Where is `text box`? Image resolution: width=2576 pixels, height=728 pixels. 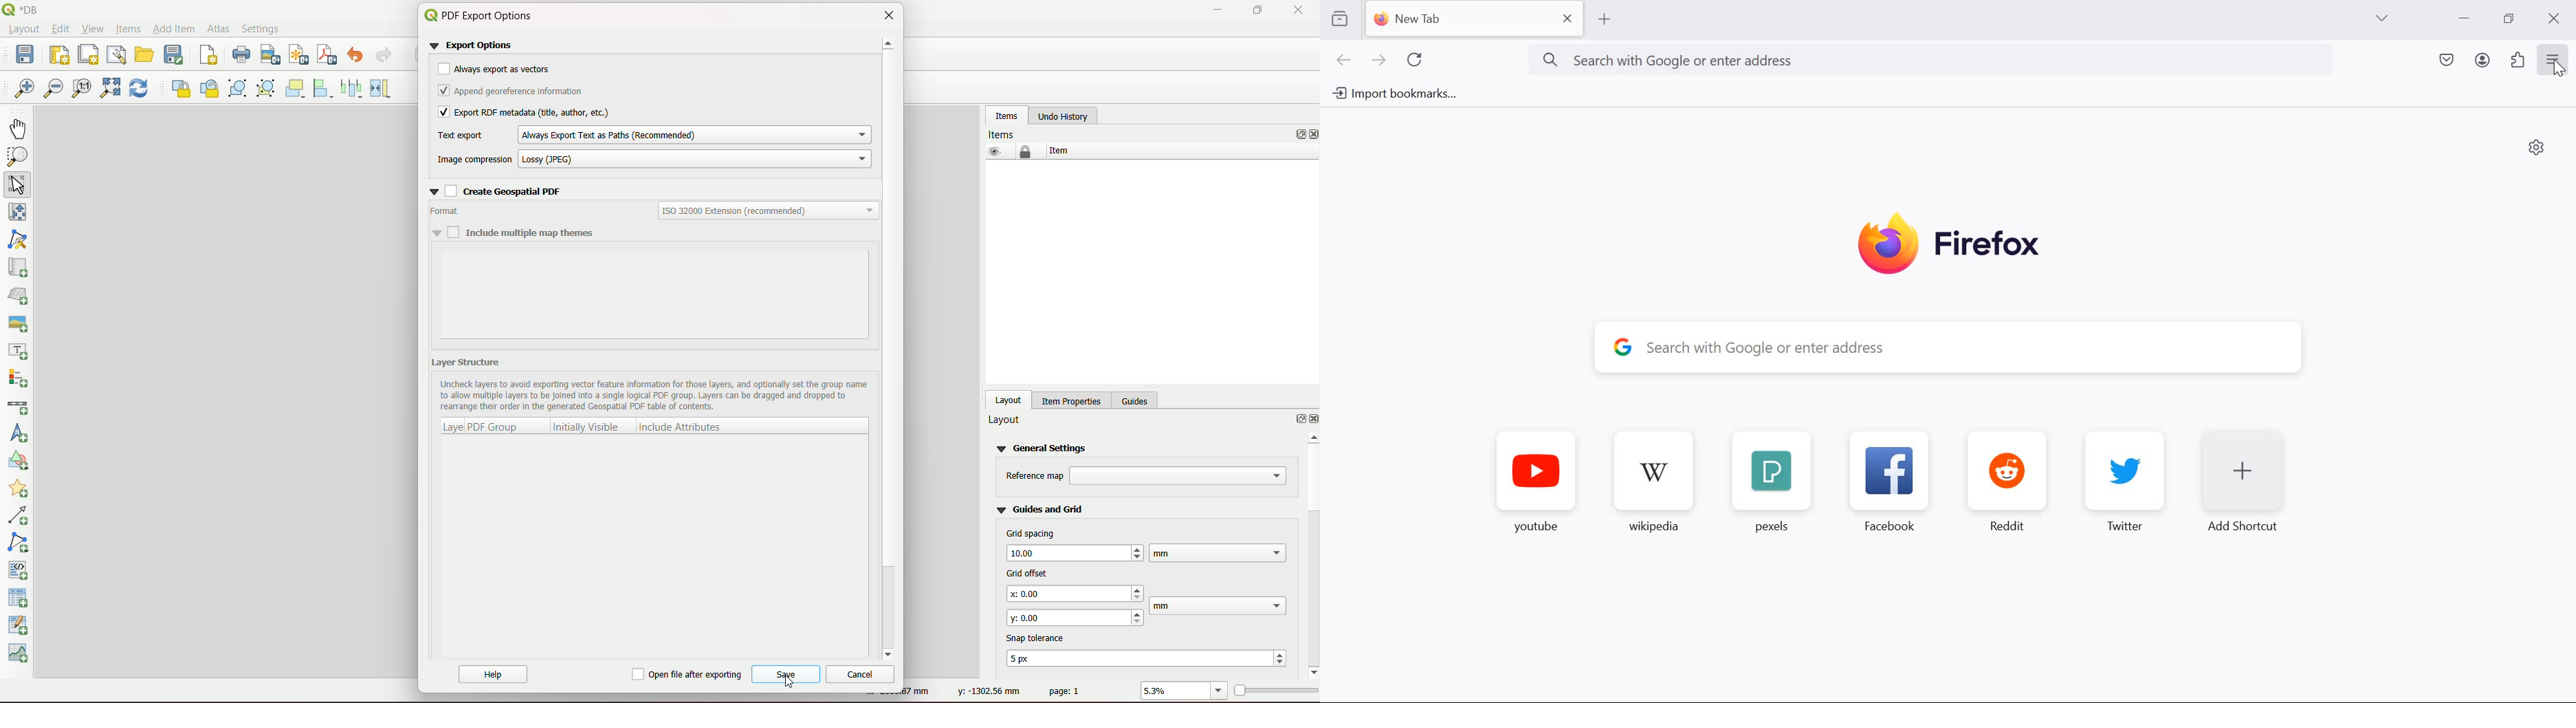
text box is located at coordinates (1075, 616).